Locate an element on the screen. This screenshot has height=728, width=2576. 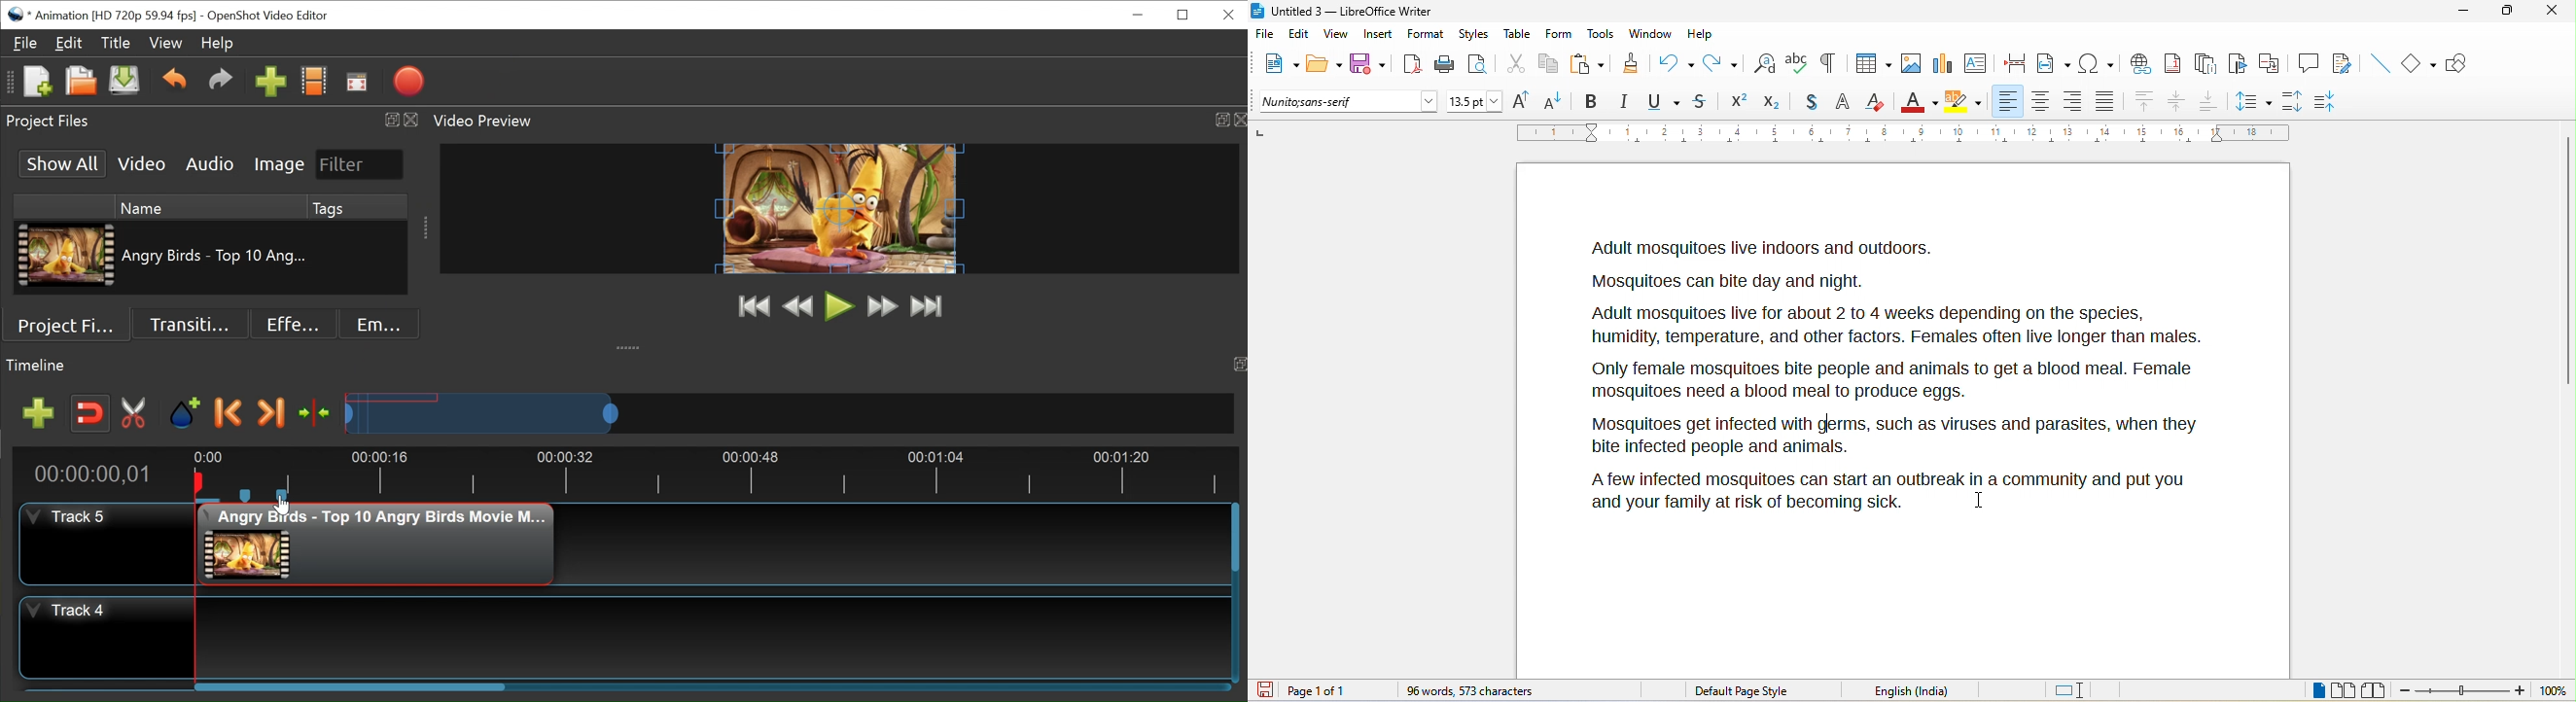
save is located at coordinates (1369, 63).